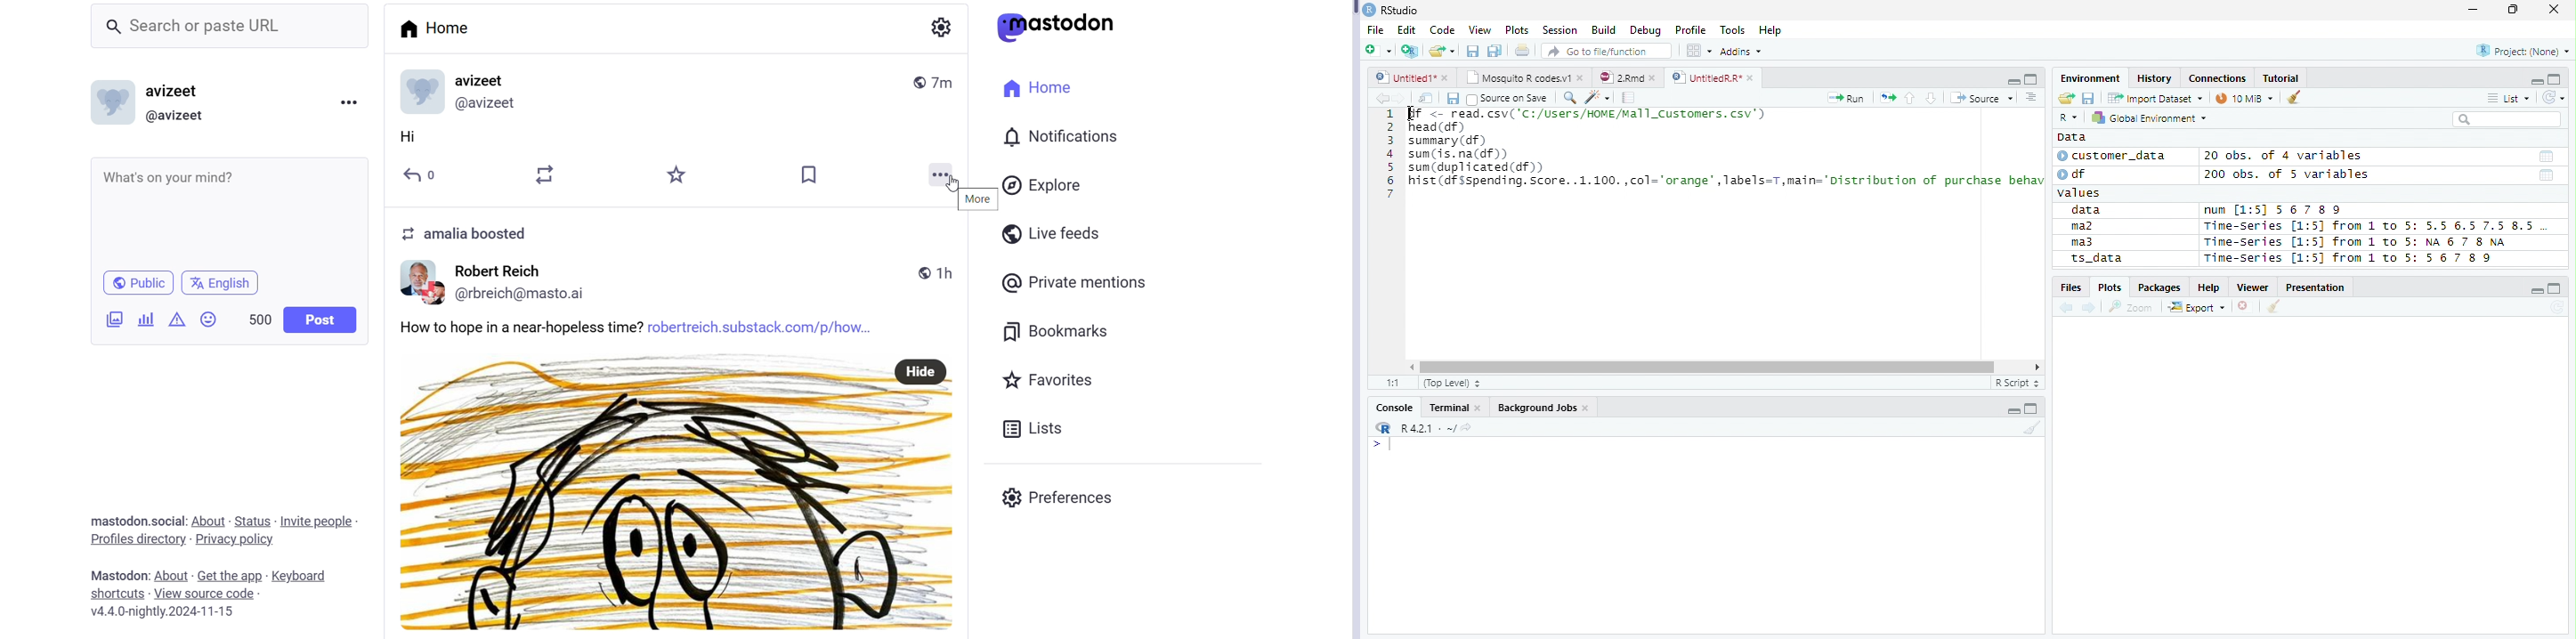 Image resolution: width=2576 pixels, height=644 pixels. I want to click on Time-series [1:5] from 1 to 5: NA 6 7 8 NA, so click(2362, 243).